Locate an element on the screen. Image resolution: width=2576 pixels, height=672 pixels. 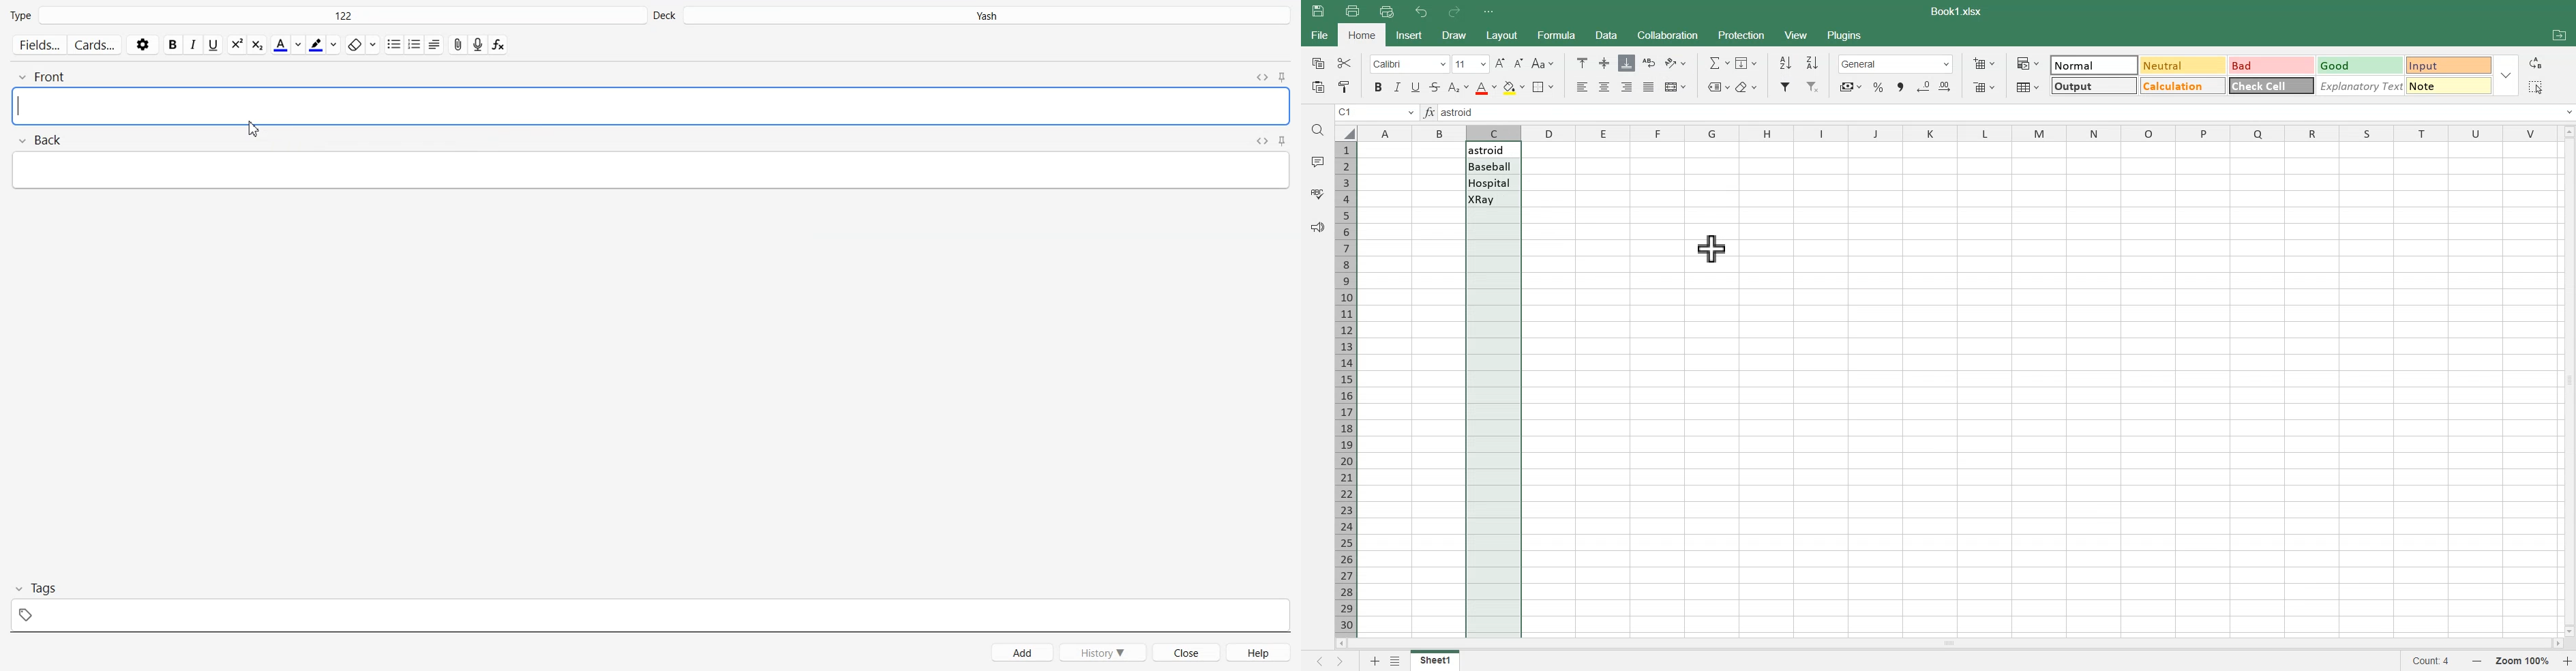
Equation is located at coordinates (1718, 62).